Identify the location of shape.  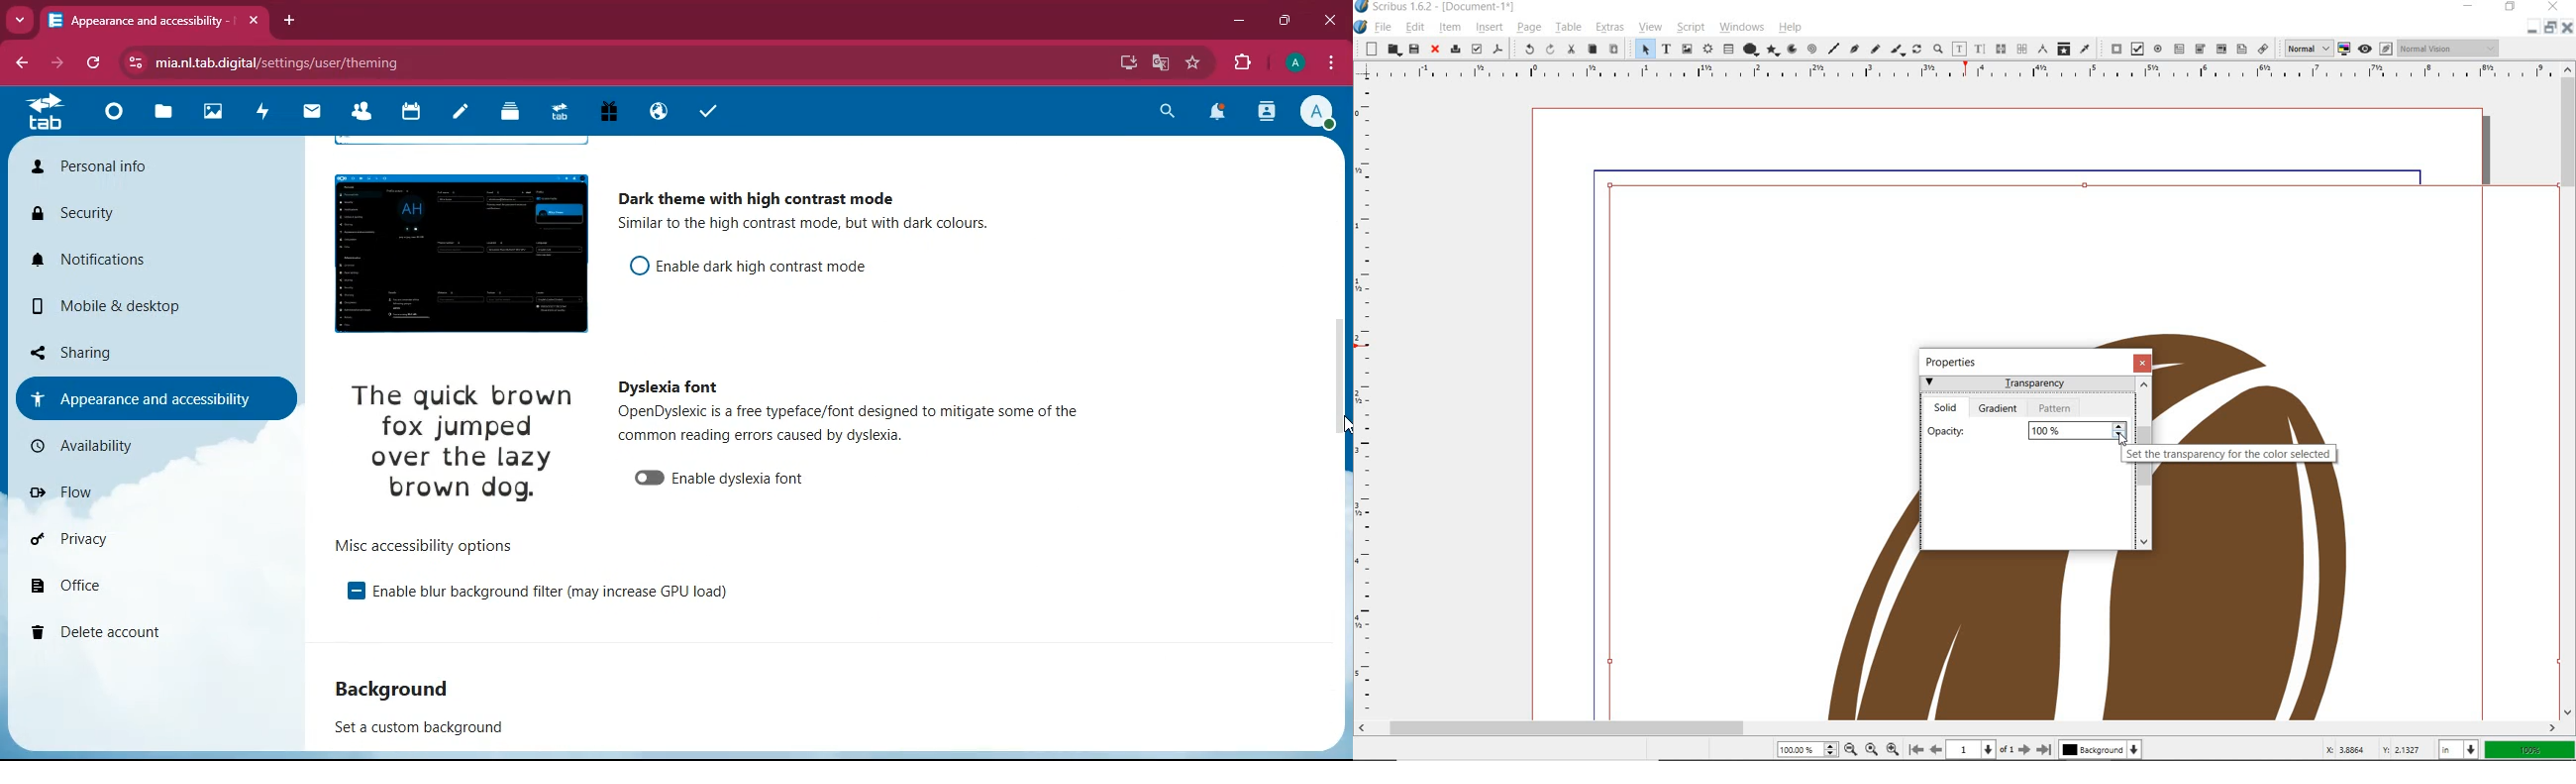
(1749, 50).